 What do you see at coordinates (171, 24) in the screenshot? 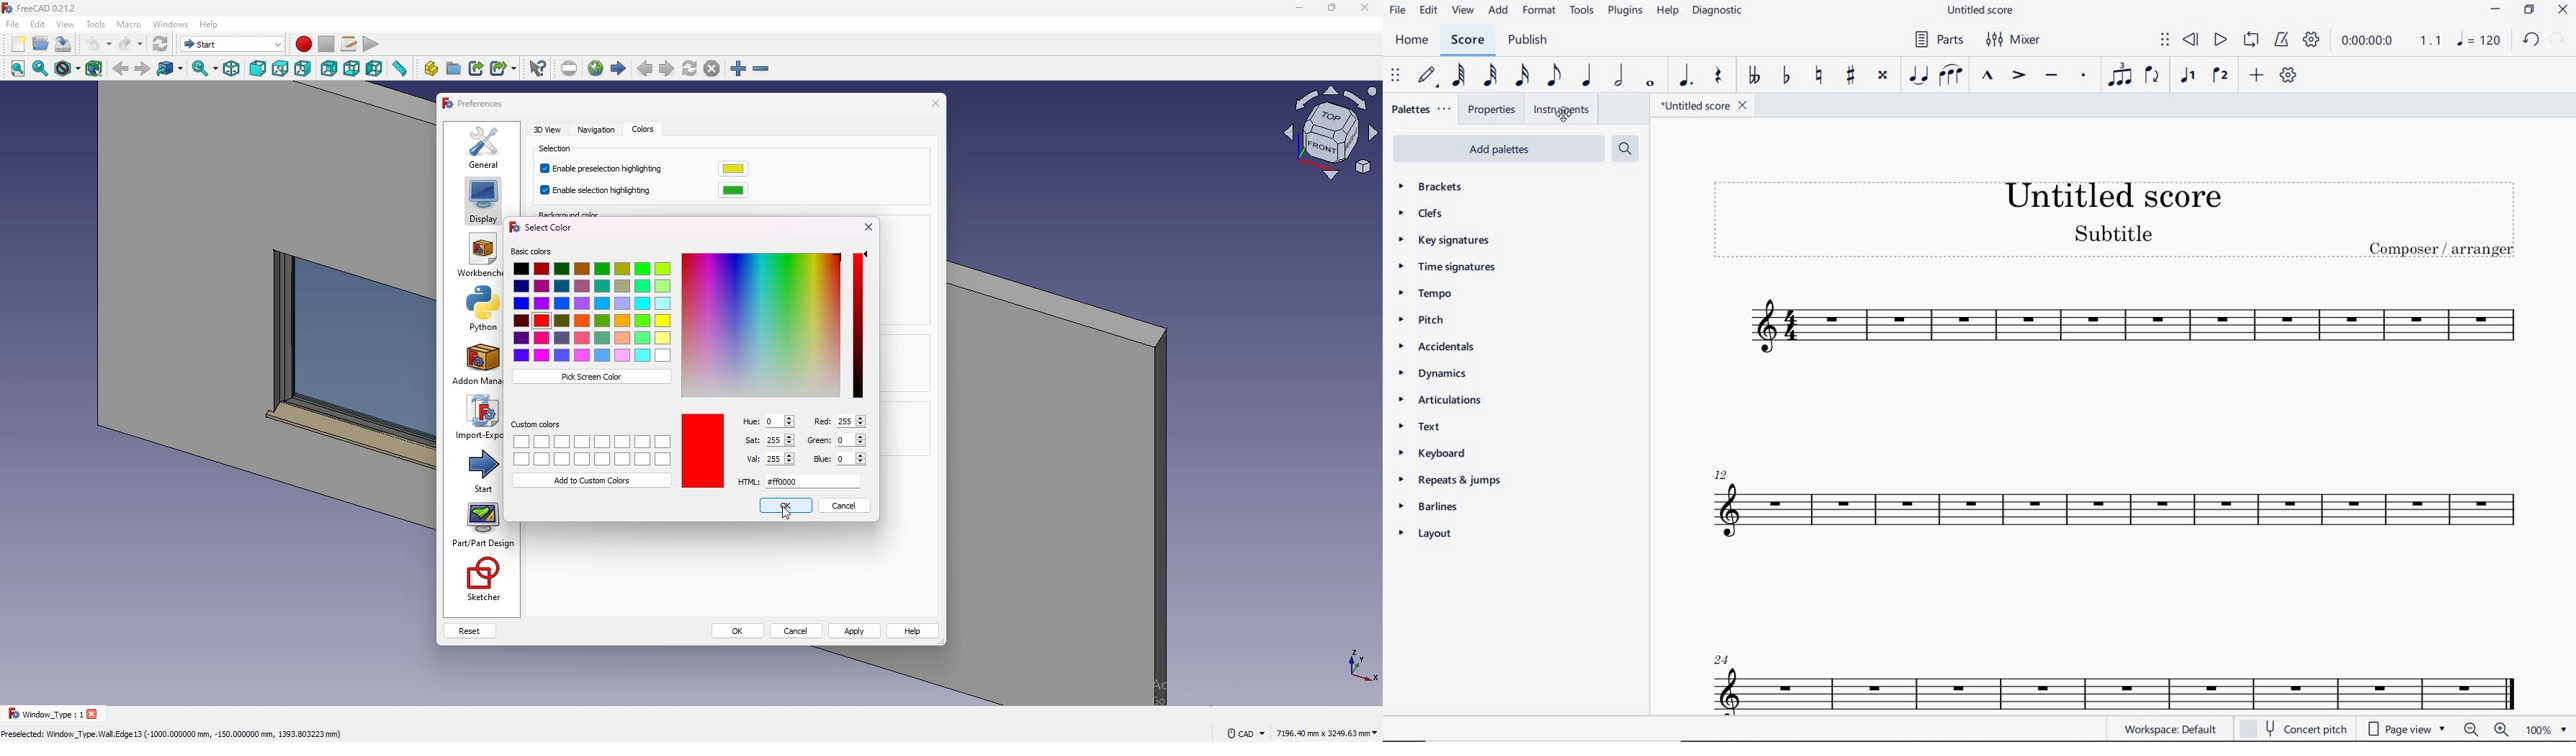
I see `windows` at bounding box center [171, 24].